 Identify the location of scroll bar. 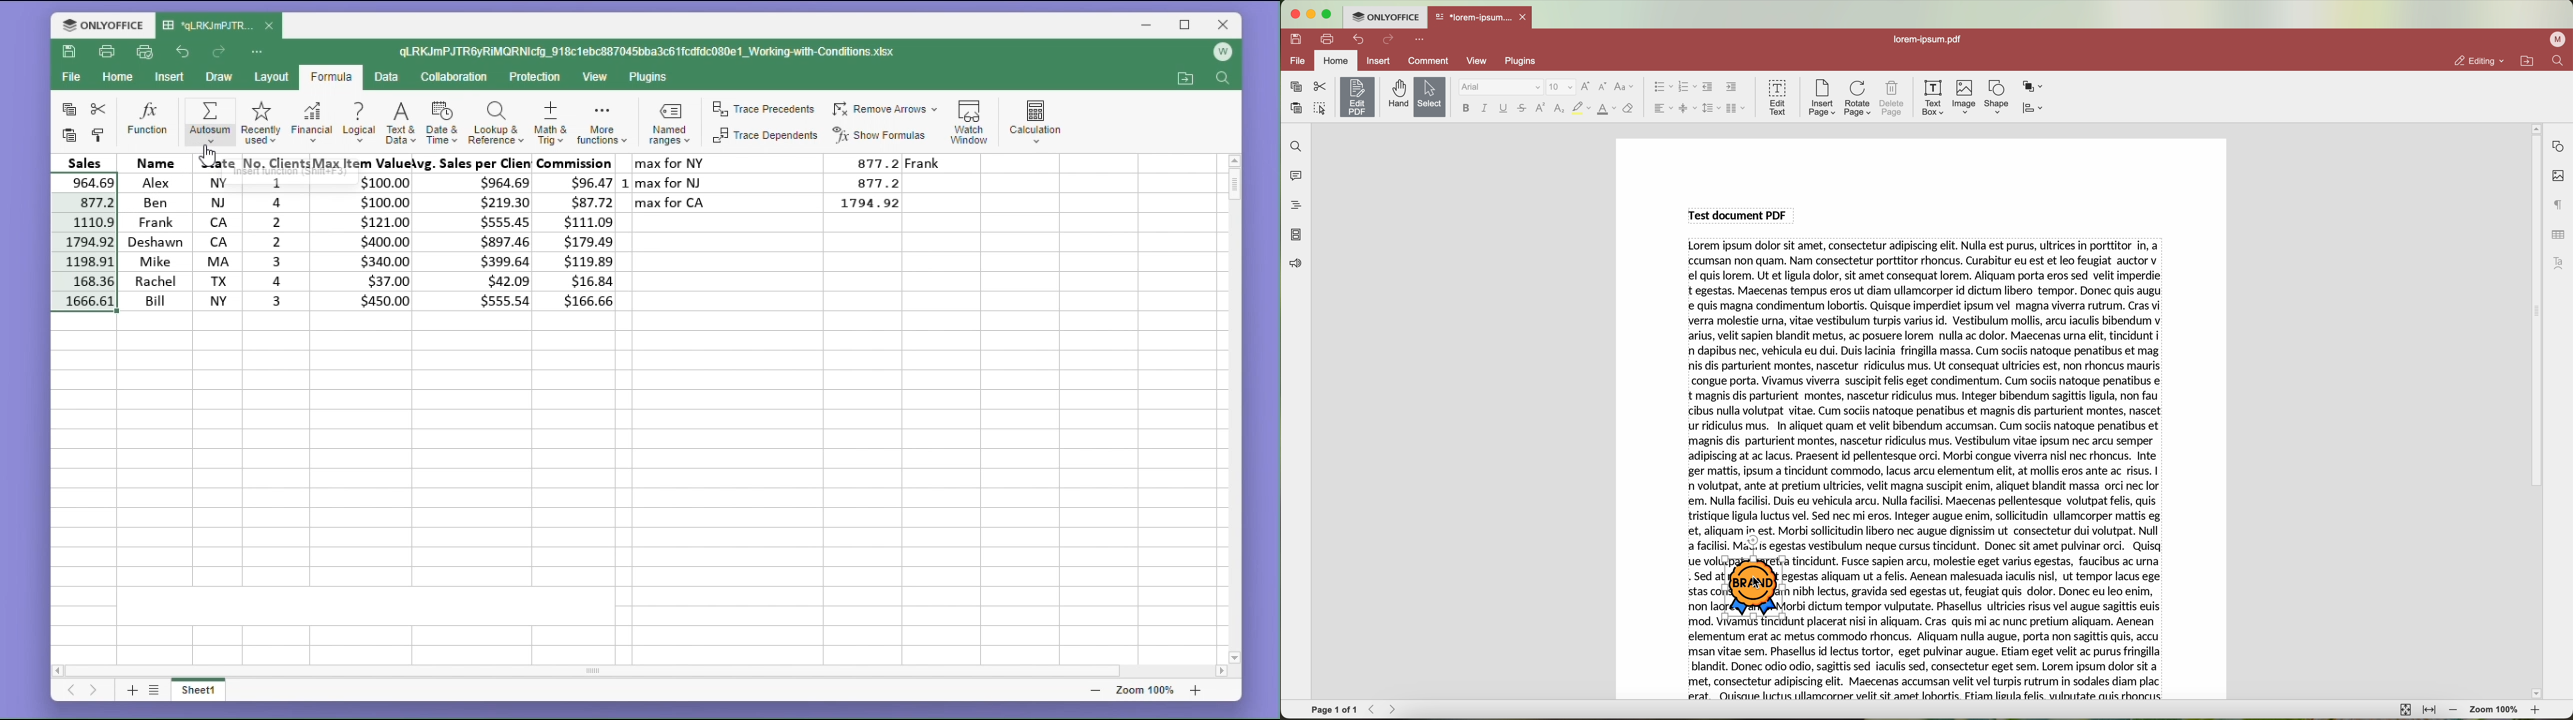
(2532, 412).